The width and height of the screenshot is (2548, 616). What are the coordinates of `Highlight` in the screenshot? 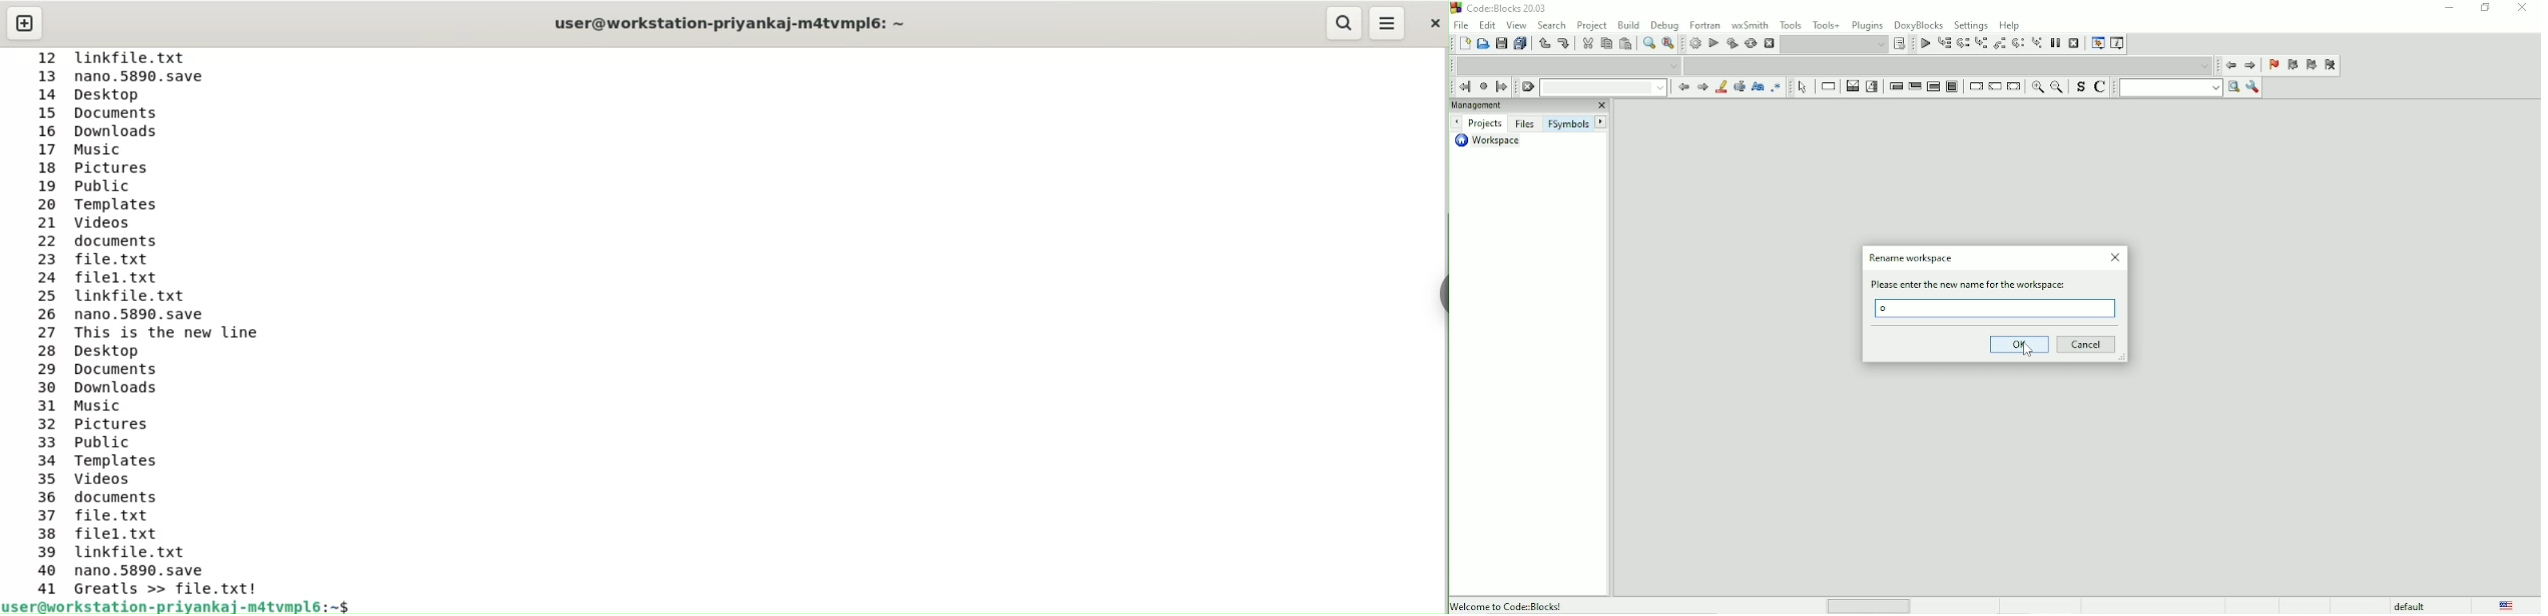 It's located at (1720, 87).